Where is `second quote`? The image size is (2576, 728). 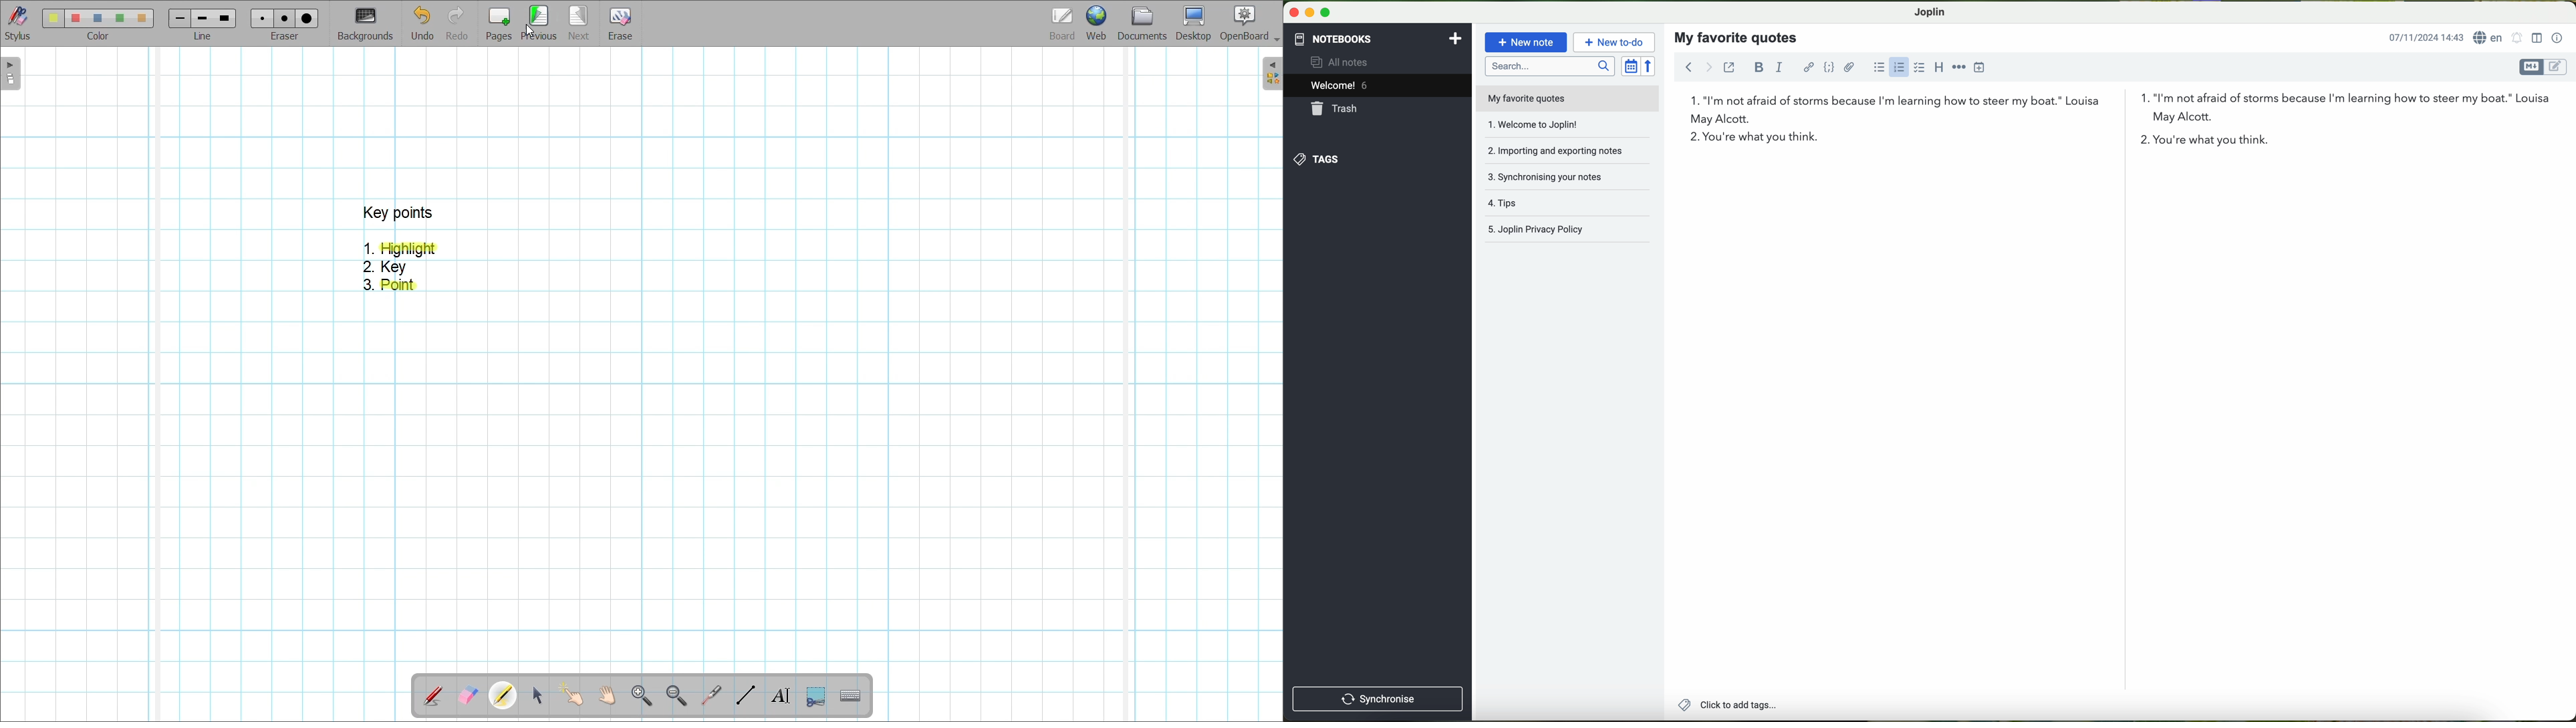
second quote is located at coordinates (1977, 139).